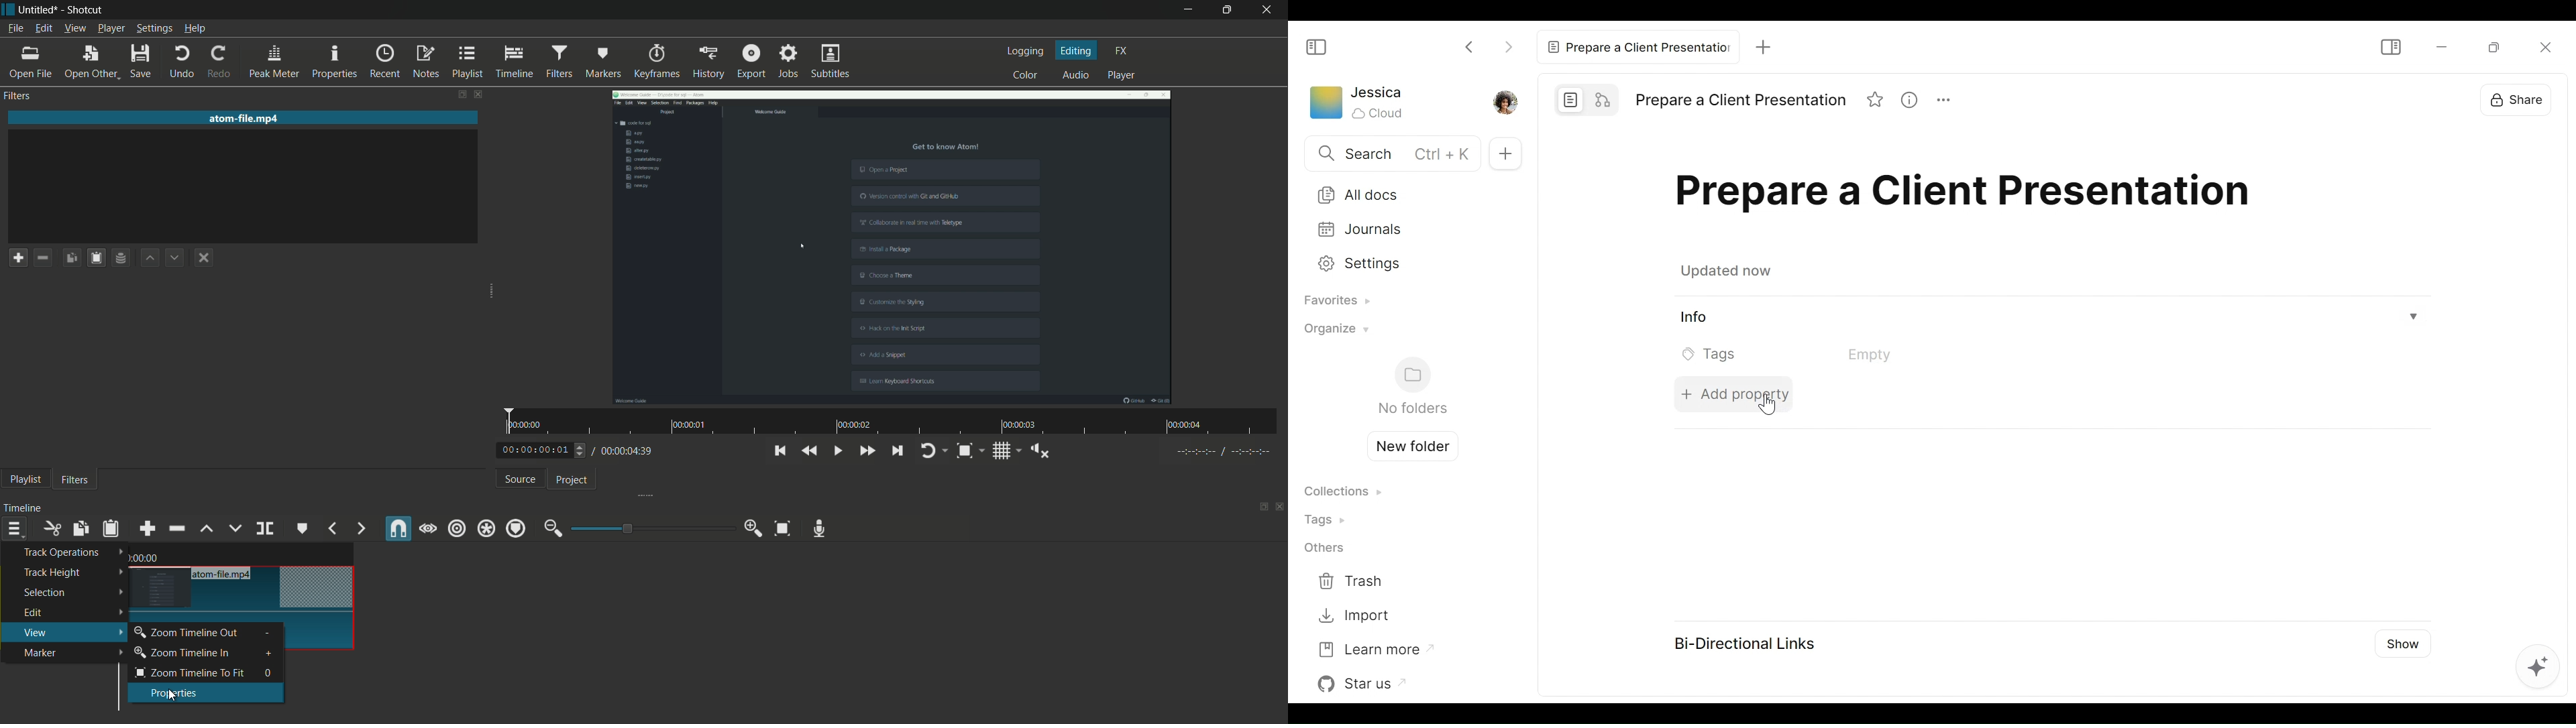 This screenshot has width=2576, height=728. Describe the element at coordinates (1379, 113) in the screenshot. I see `Cloud` at that location.